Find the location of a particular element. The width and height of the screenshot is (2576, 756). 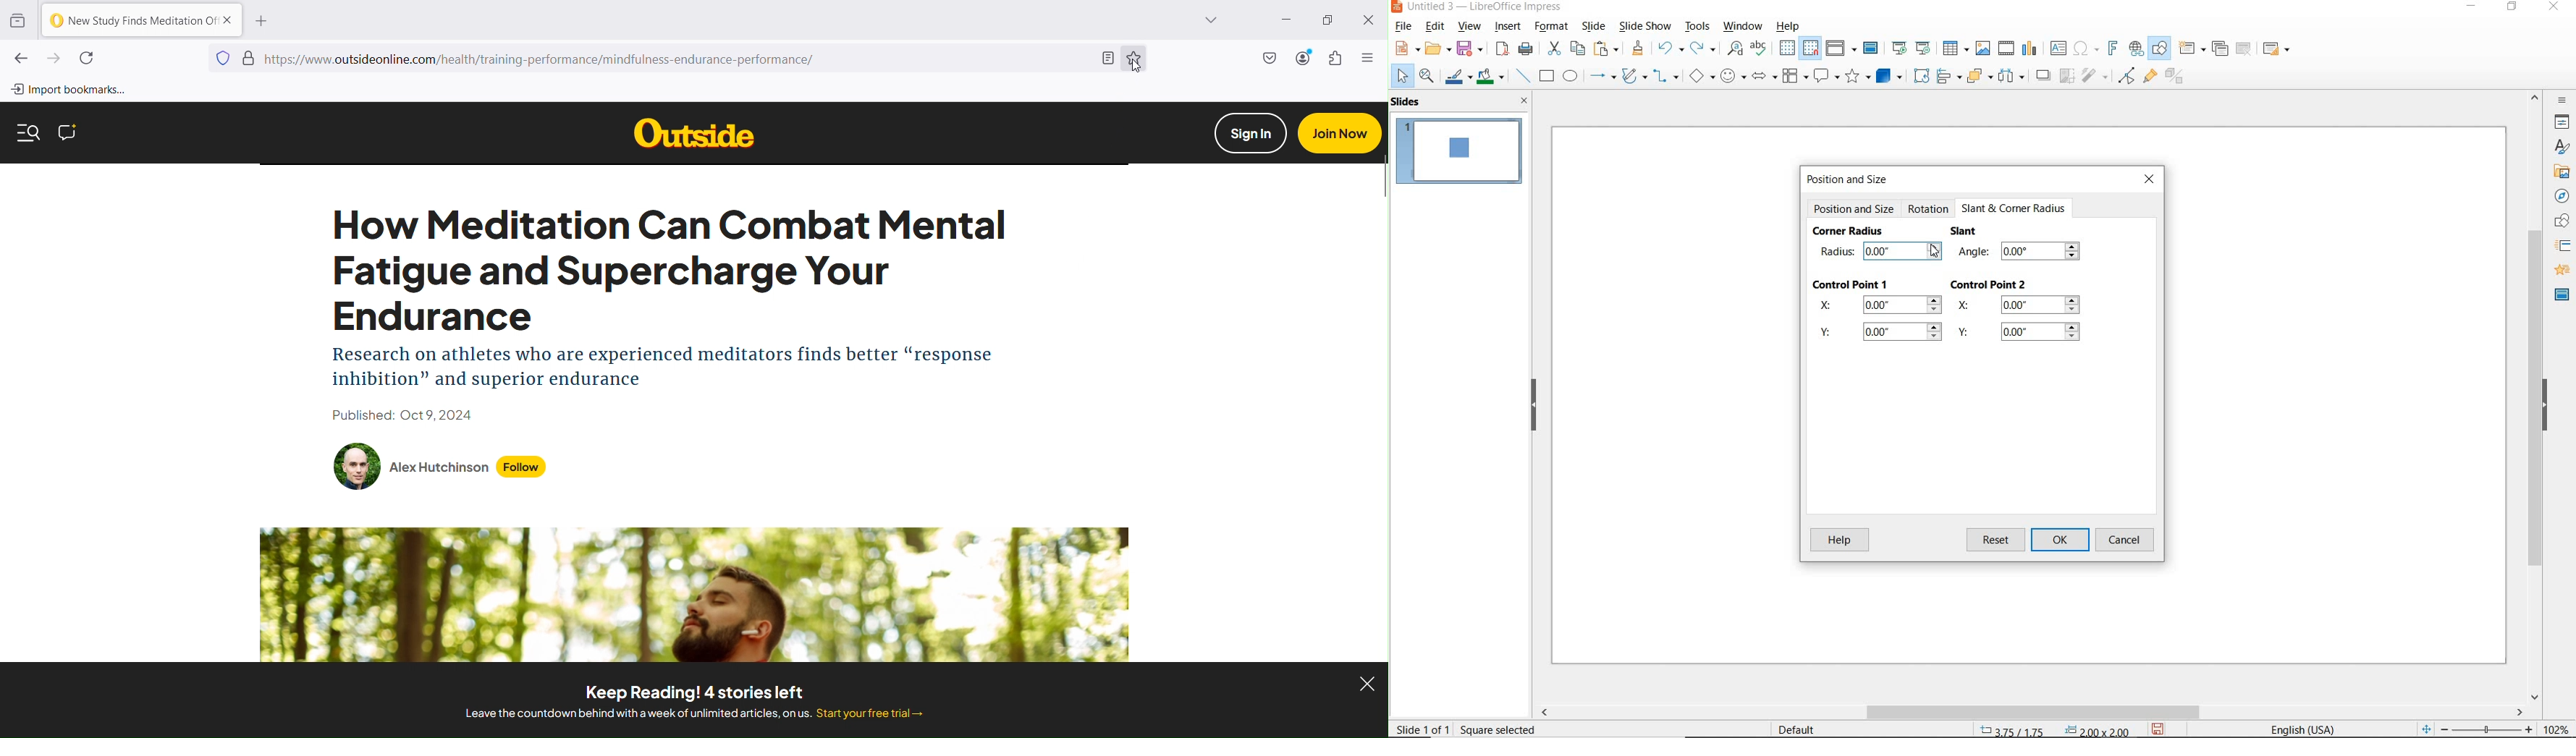

save is located at coordinates (1472, 49).